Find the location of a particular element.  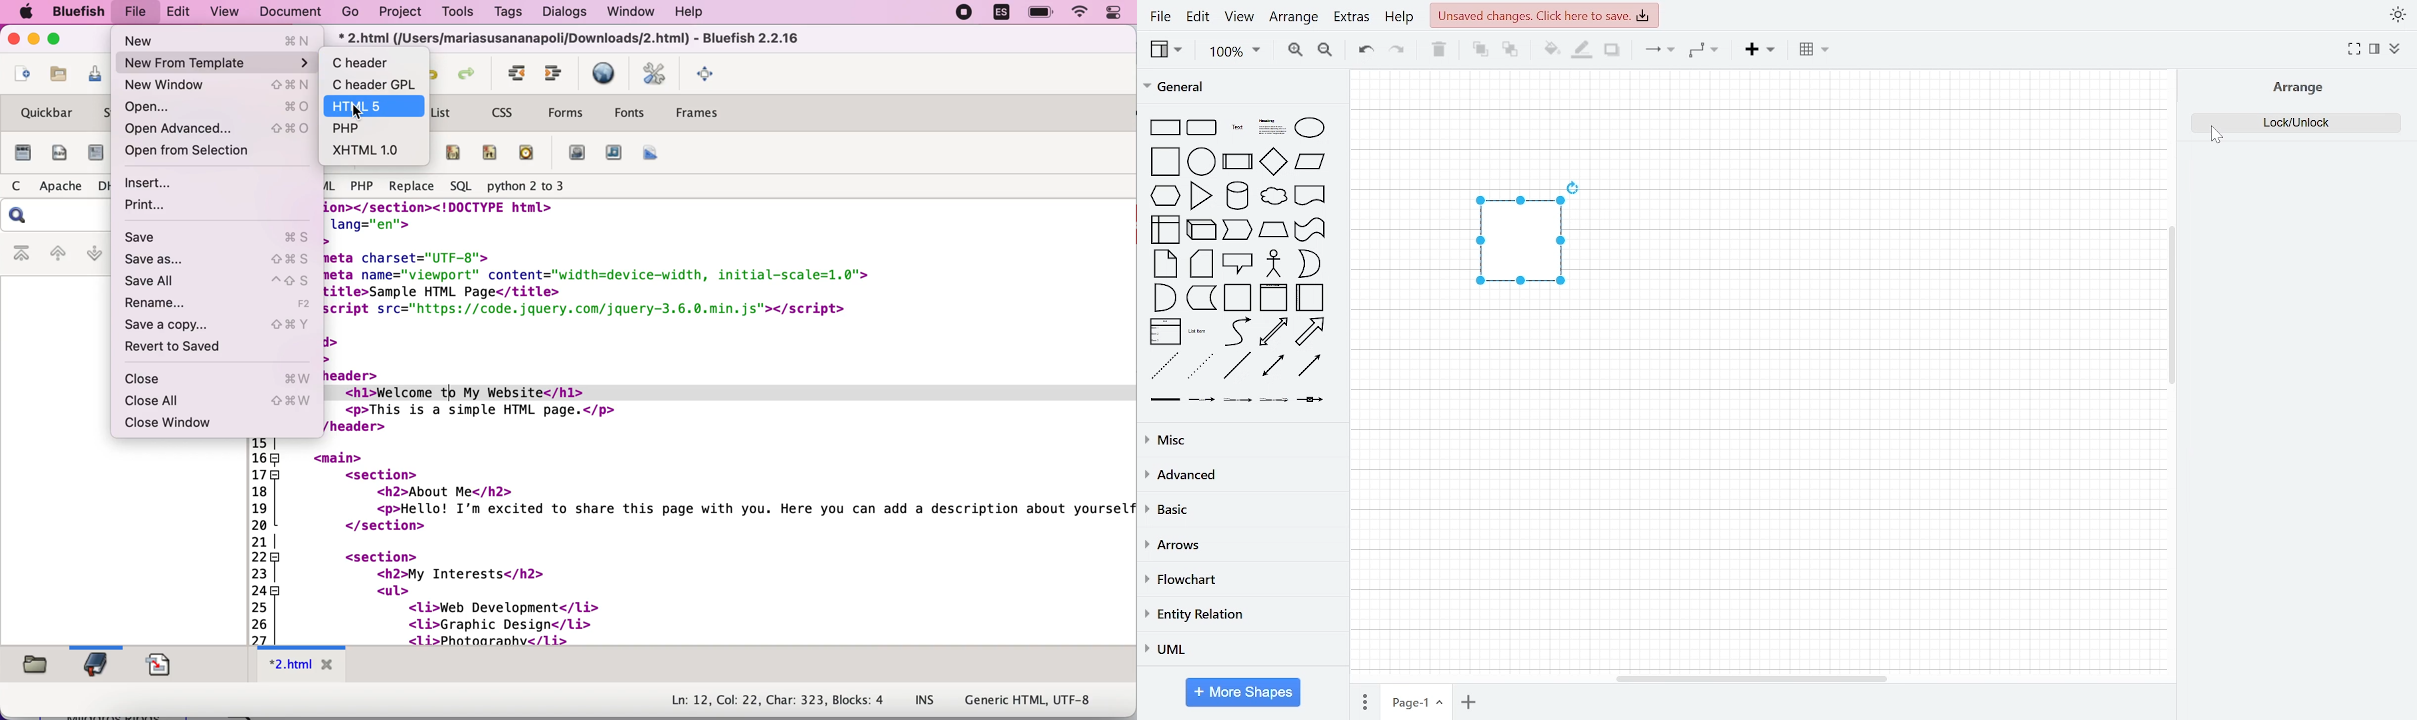

circle is located at coordinates (1203, 161).